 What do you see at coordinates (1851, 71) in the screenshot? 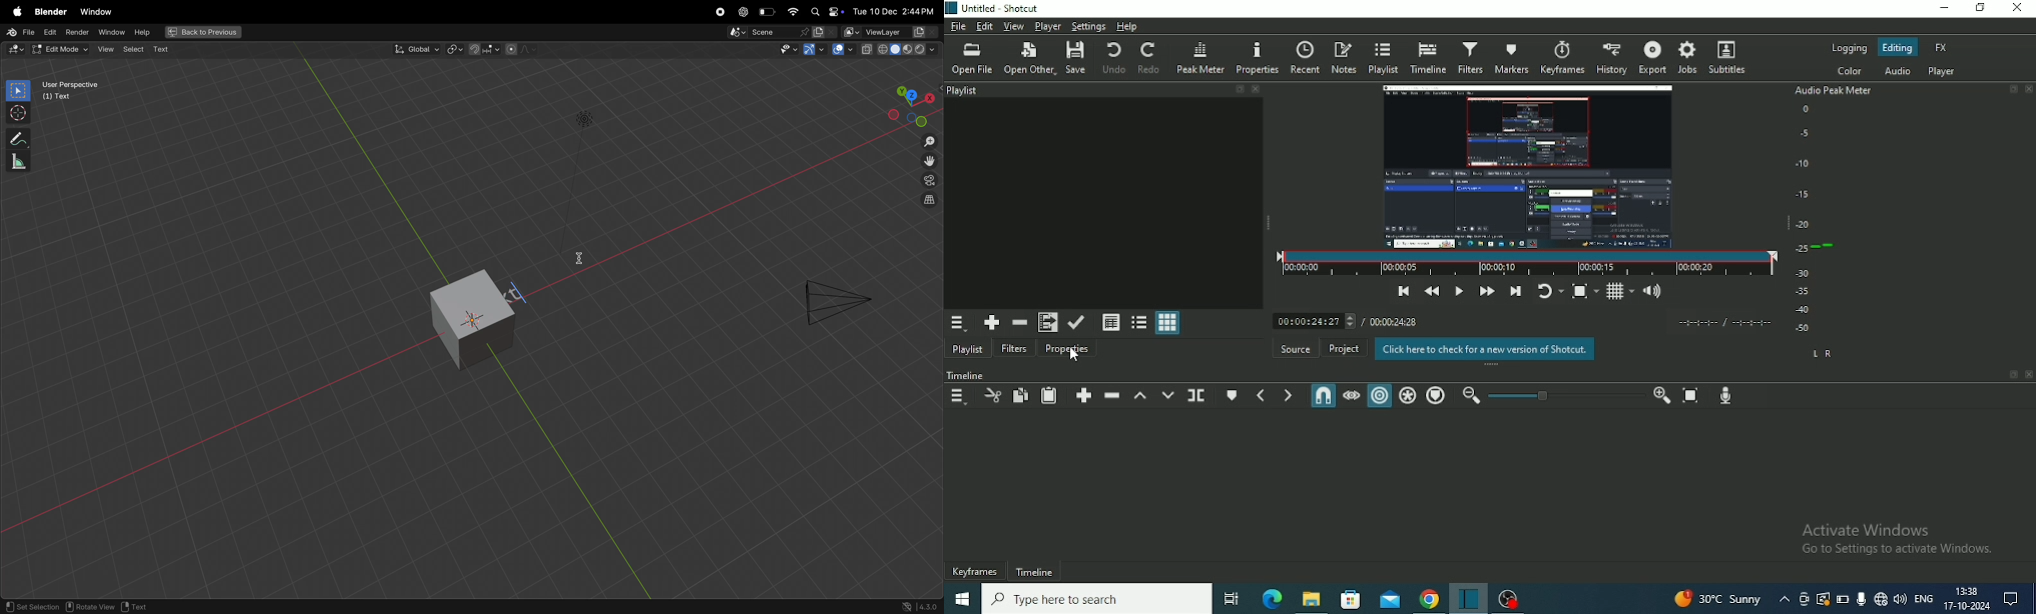
I see `Color` at bounding box center [1851, 71].